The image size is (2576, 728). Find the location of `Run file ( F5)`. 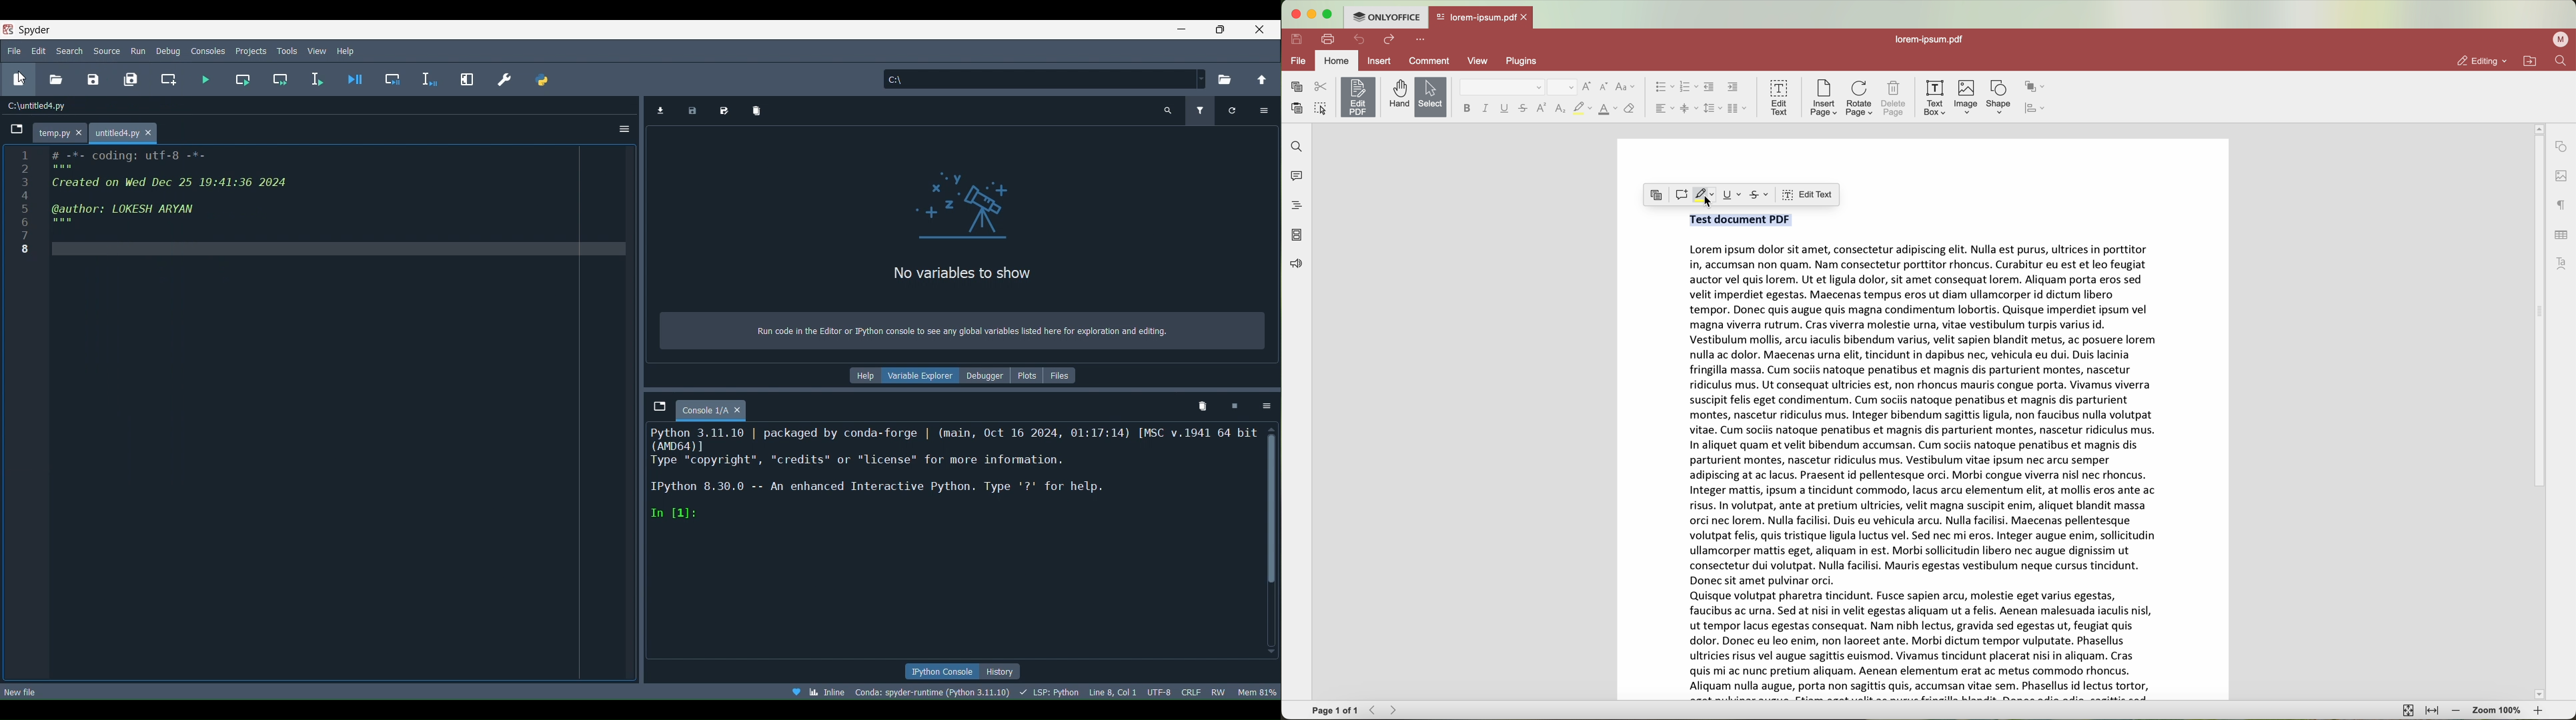

Run file ( F5) is located at coordinates (203, 80).